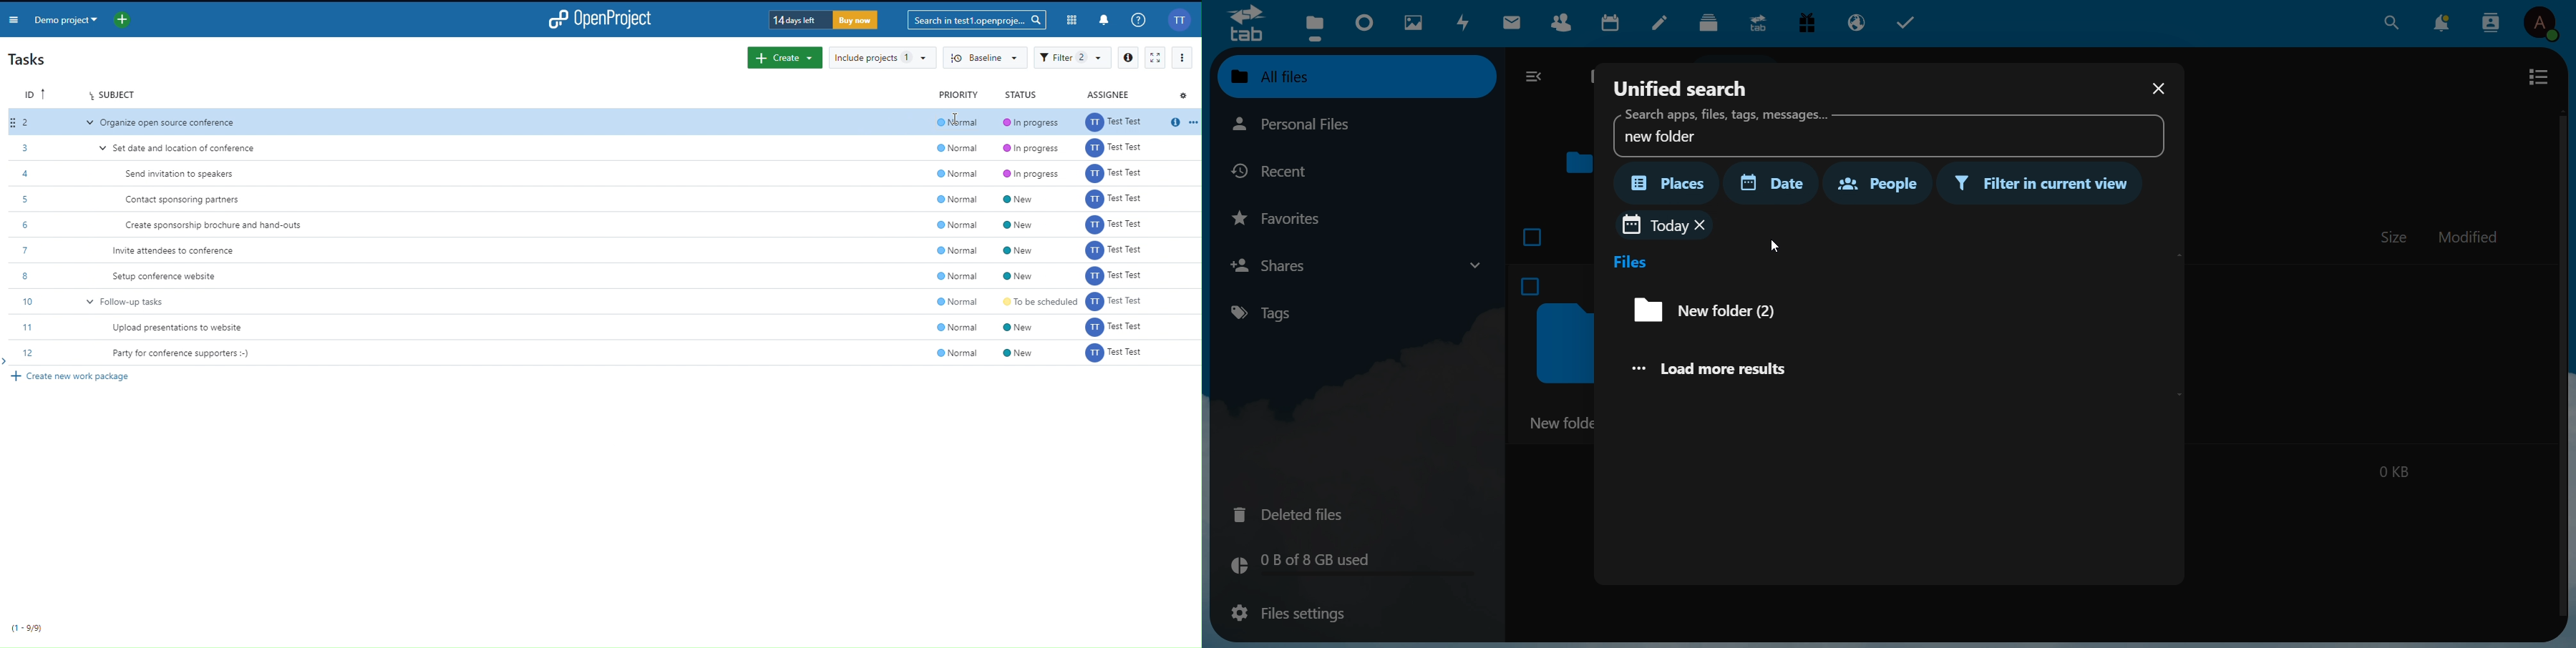  Describe the element at coordinates (1614, 25) in the screenshot. I see `calendar` at that location.